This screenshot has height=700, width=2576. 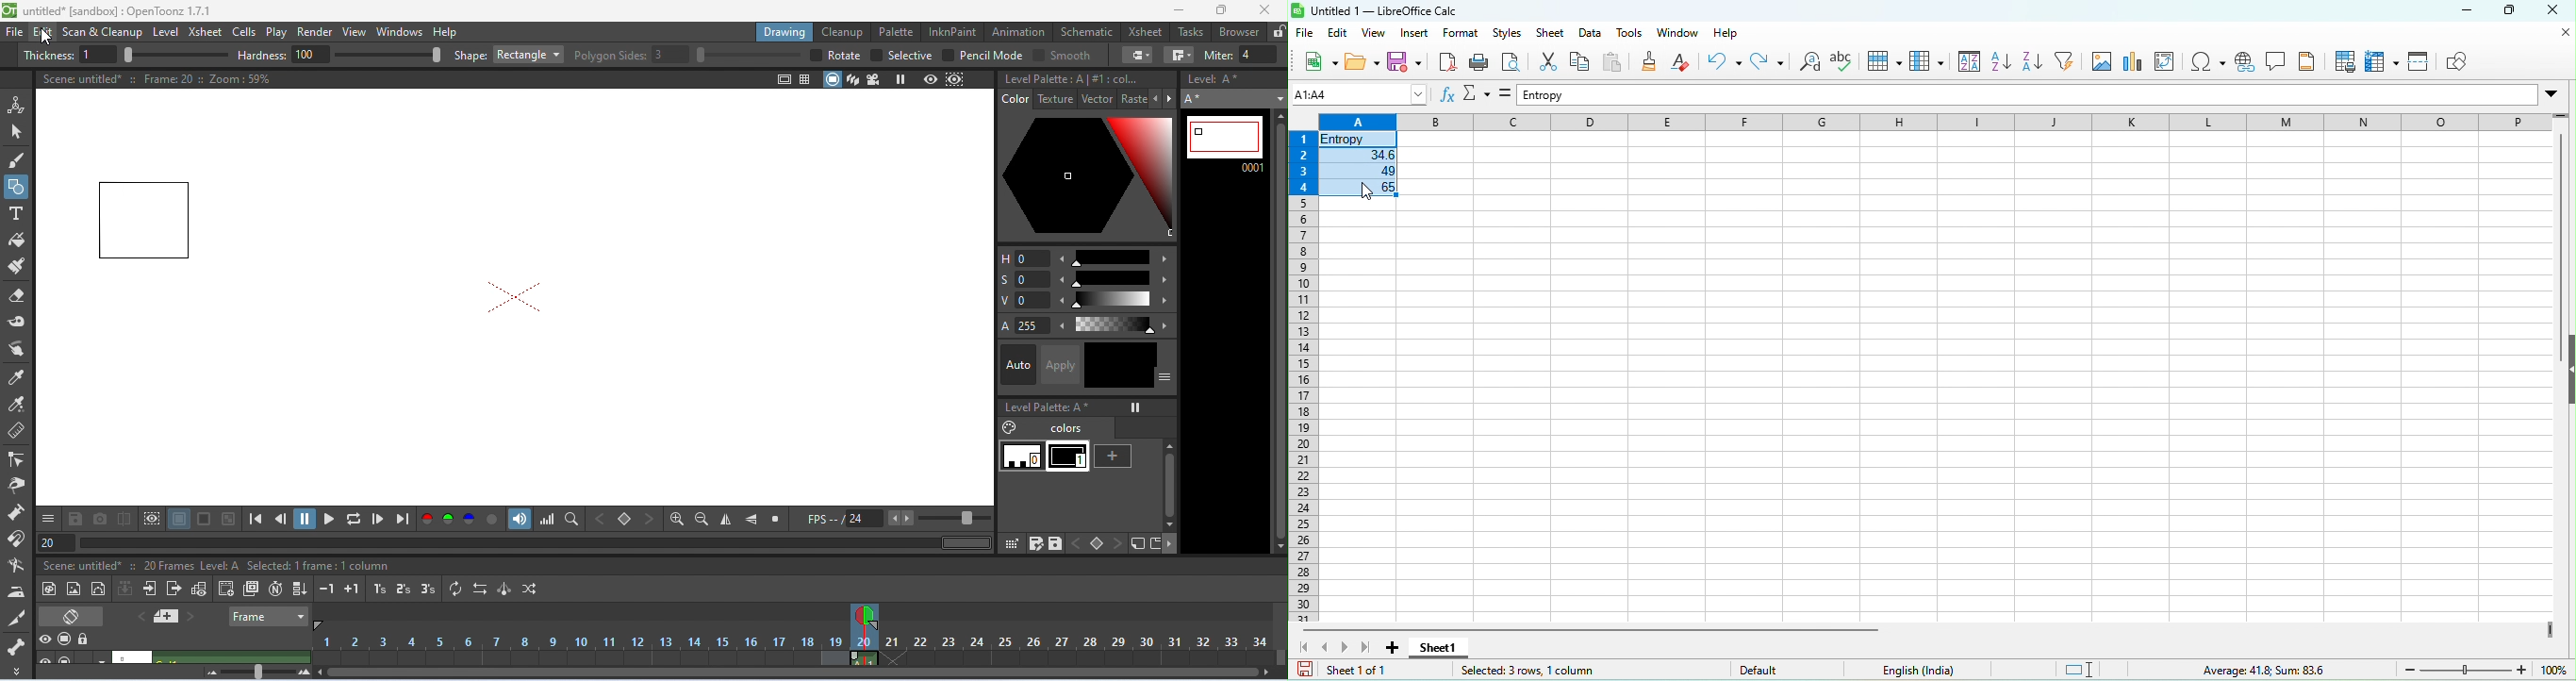 What do you see at coordinates (806, 80) in the screenshot?
I see `field guide` at bounding box center [806, 80].